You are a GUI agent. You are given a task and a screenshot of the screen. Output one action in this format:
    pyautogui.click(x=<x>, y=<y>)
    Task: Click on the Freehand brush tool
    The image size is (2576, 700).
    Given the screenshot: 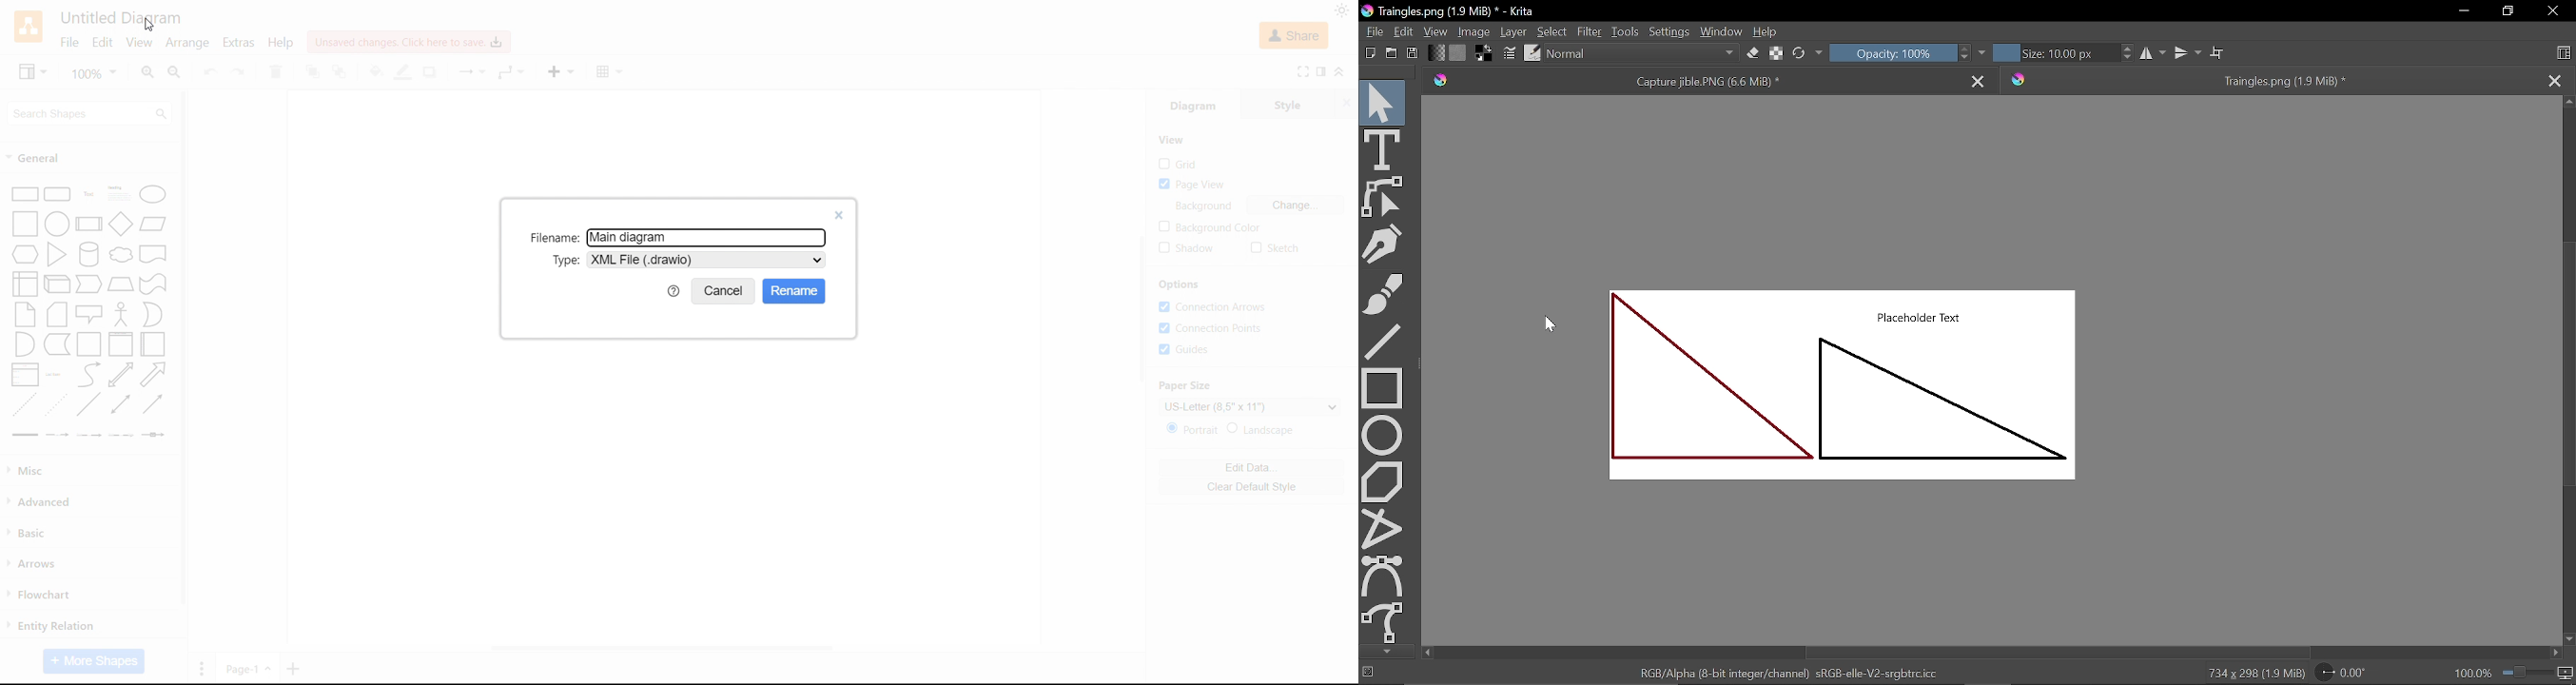 What is the action you would take?
    pyautogui.click(x=1385, y=296)
    